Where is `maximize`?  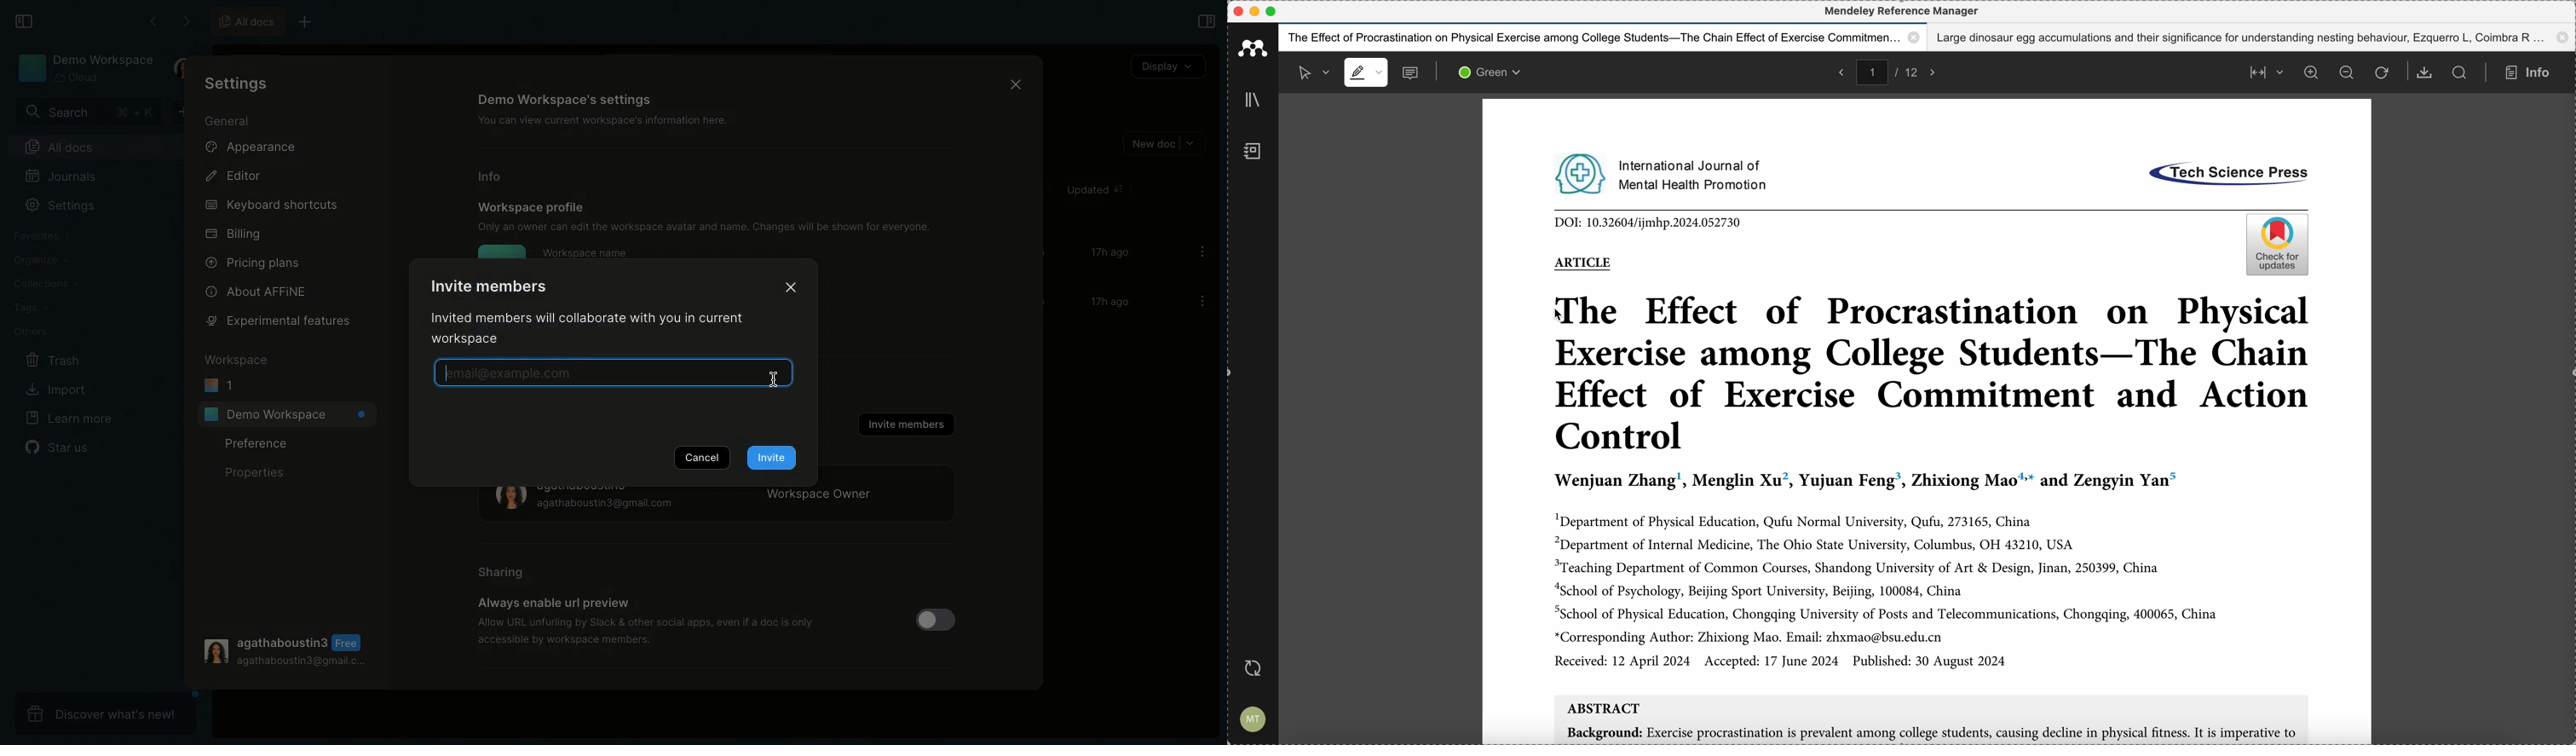 maximize is located at coordinates (1272, 12).